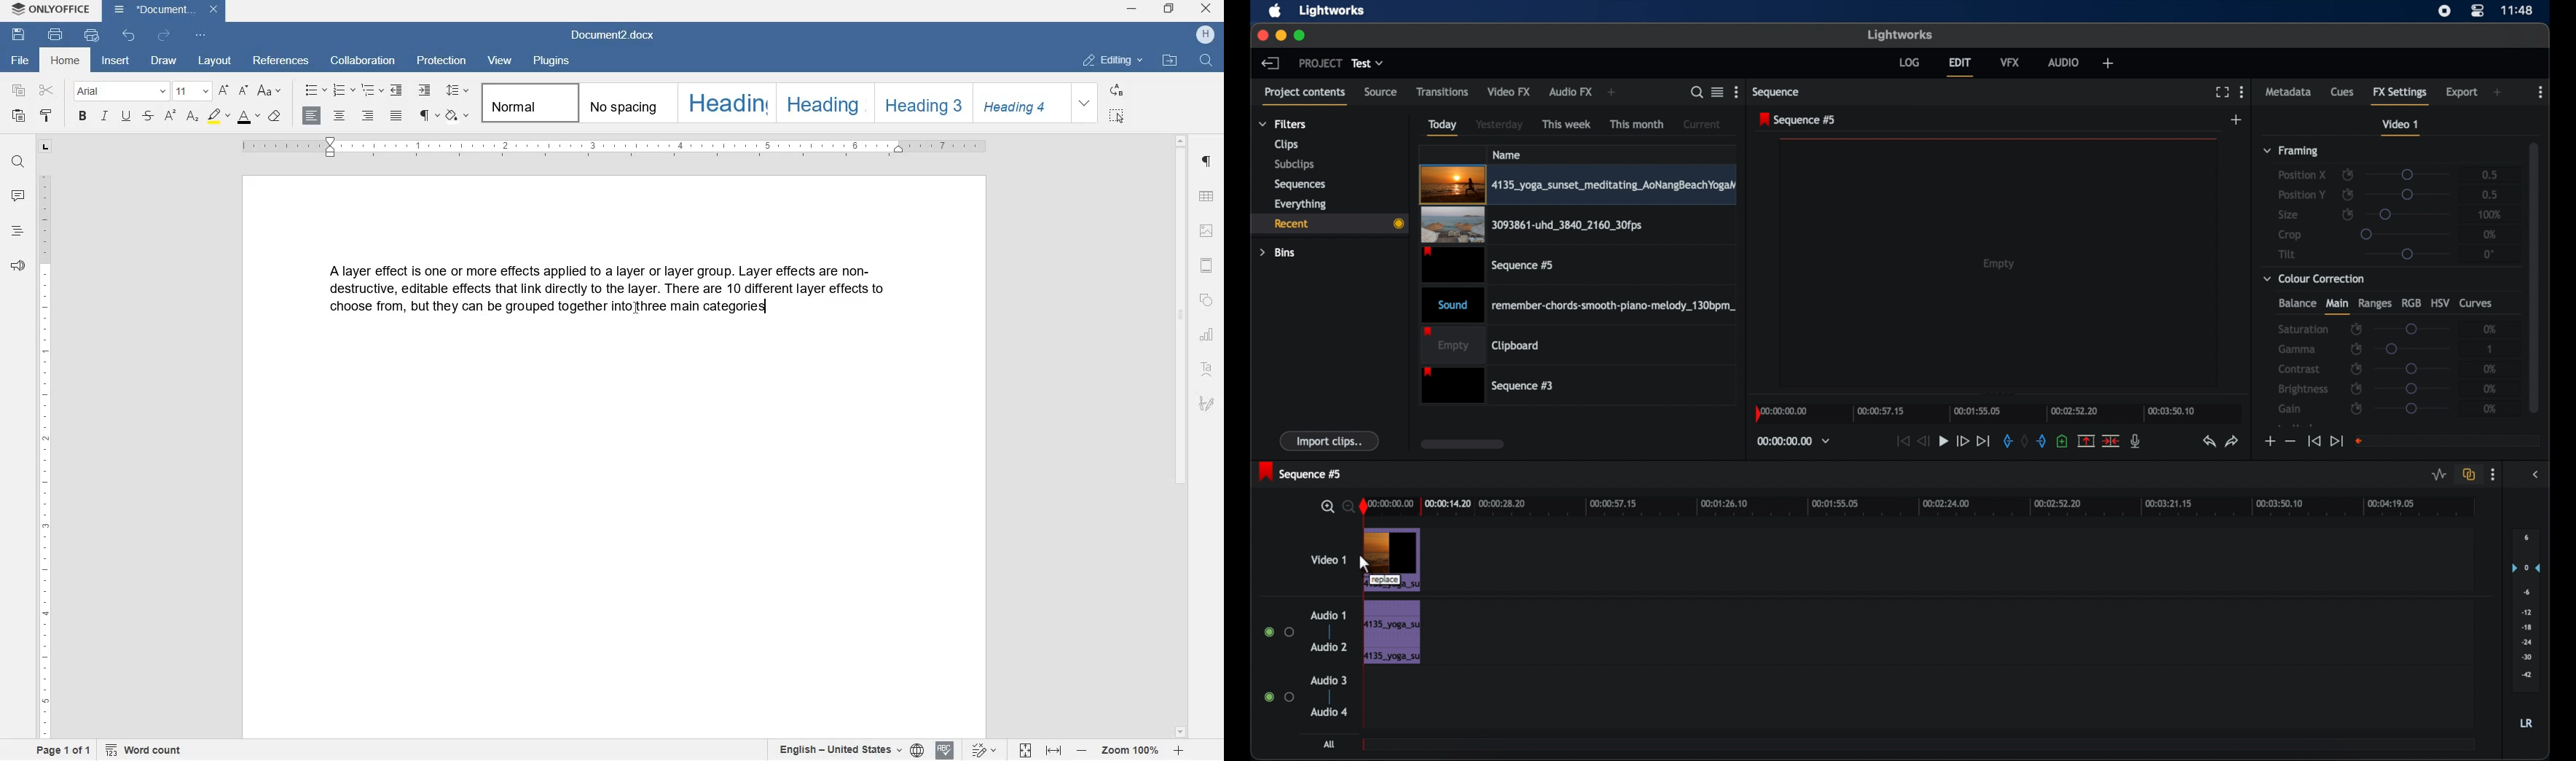 This screenshot has width=2576, height=784. Describe the element at coordinates (1442, 91) in the screenshot. I see `transitions` at that location.